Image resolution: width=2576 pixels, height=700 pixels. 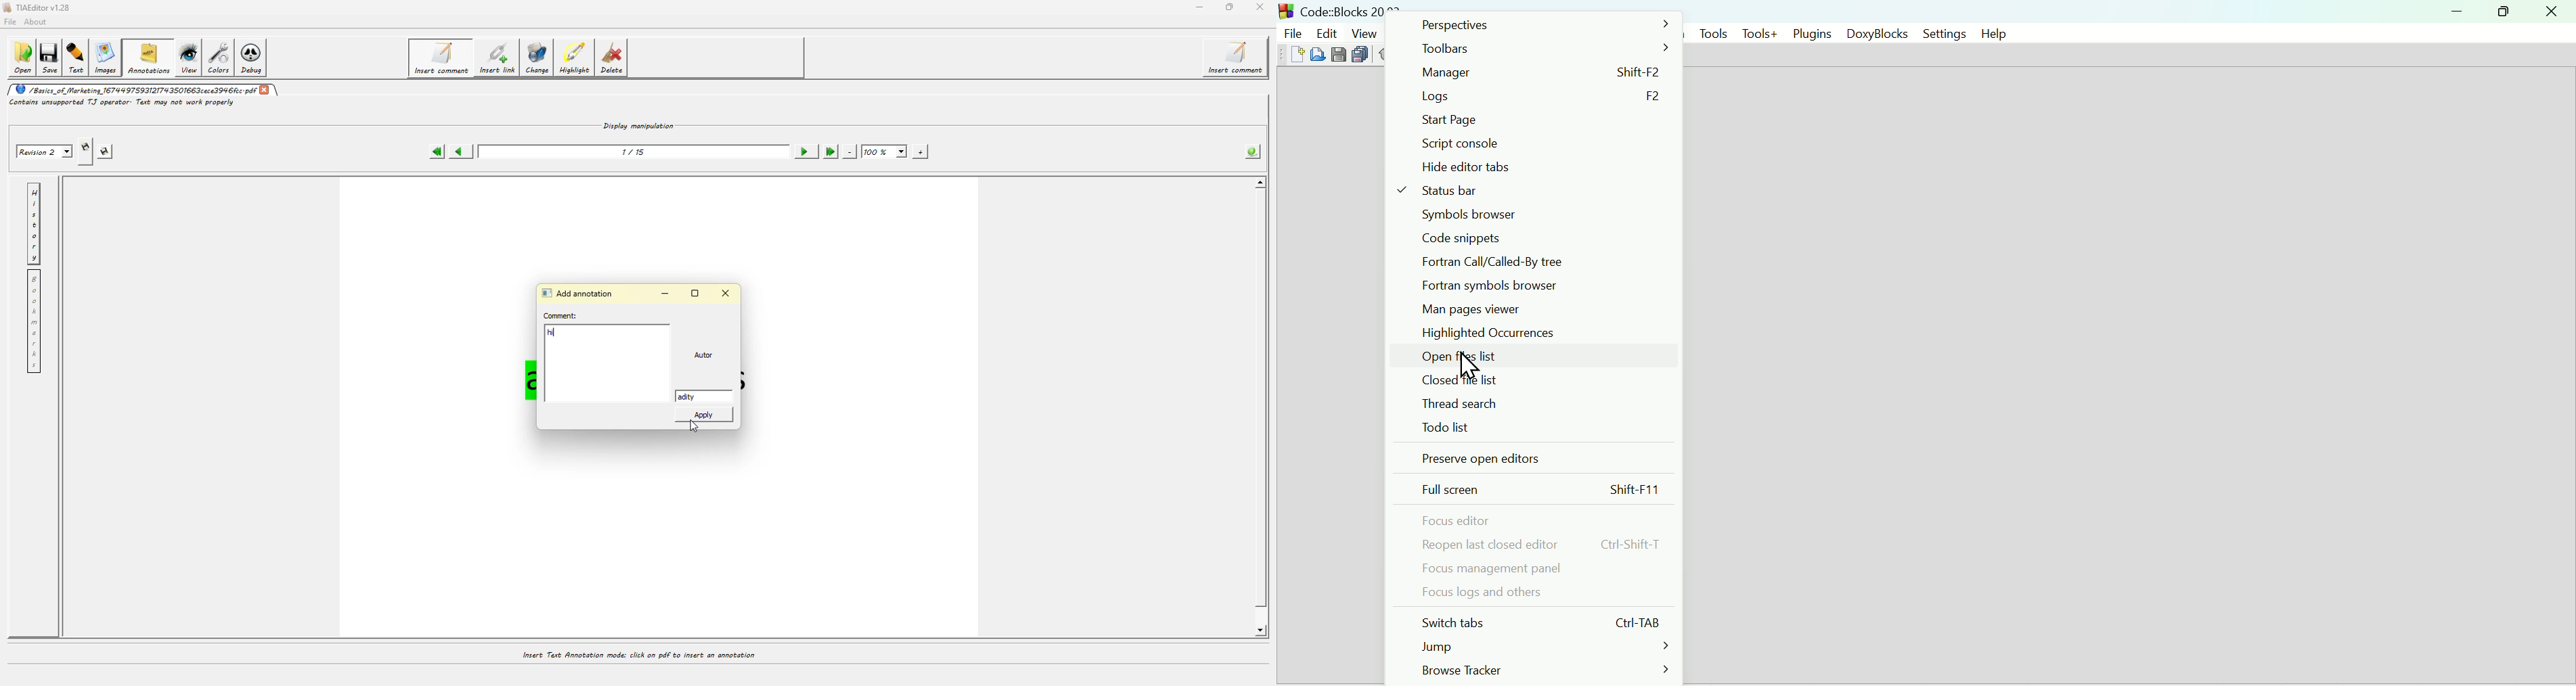 What do you see at coordinates (1536, 190) in the screenshot?
I see `Status bar` at bounding box center [1536, 190].